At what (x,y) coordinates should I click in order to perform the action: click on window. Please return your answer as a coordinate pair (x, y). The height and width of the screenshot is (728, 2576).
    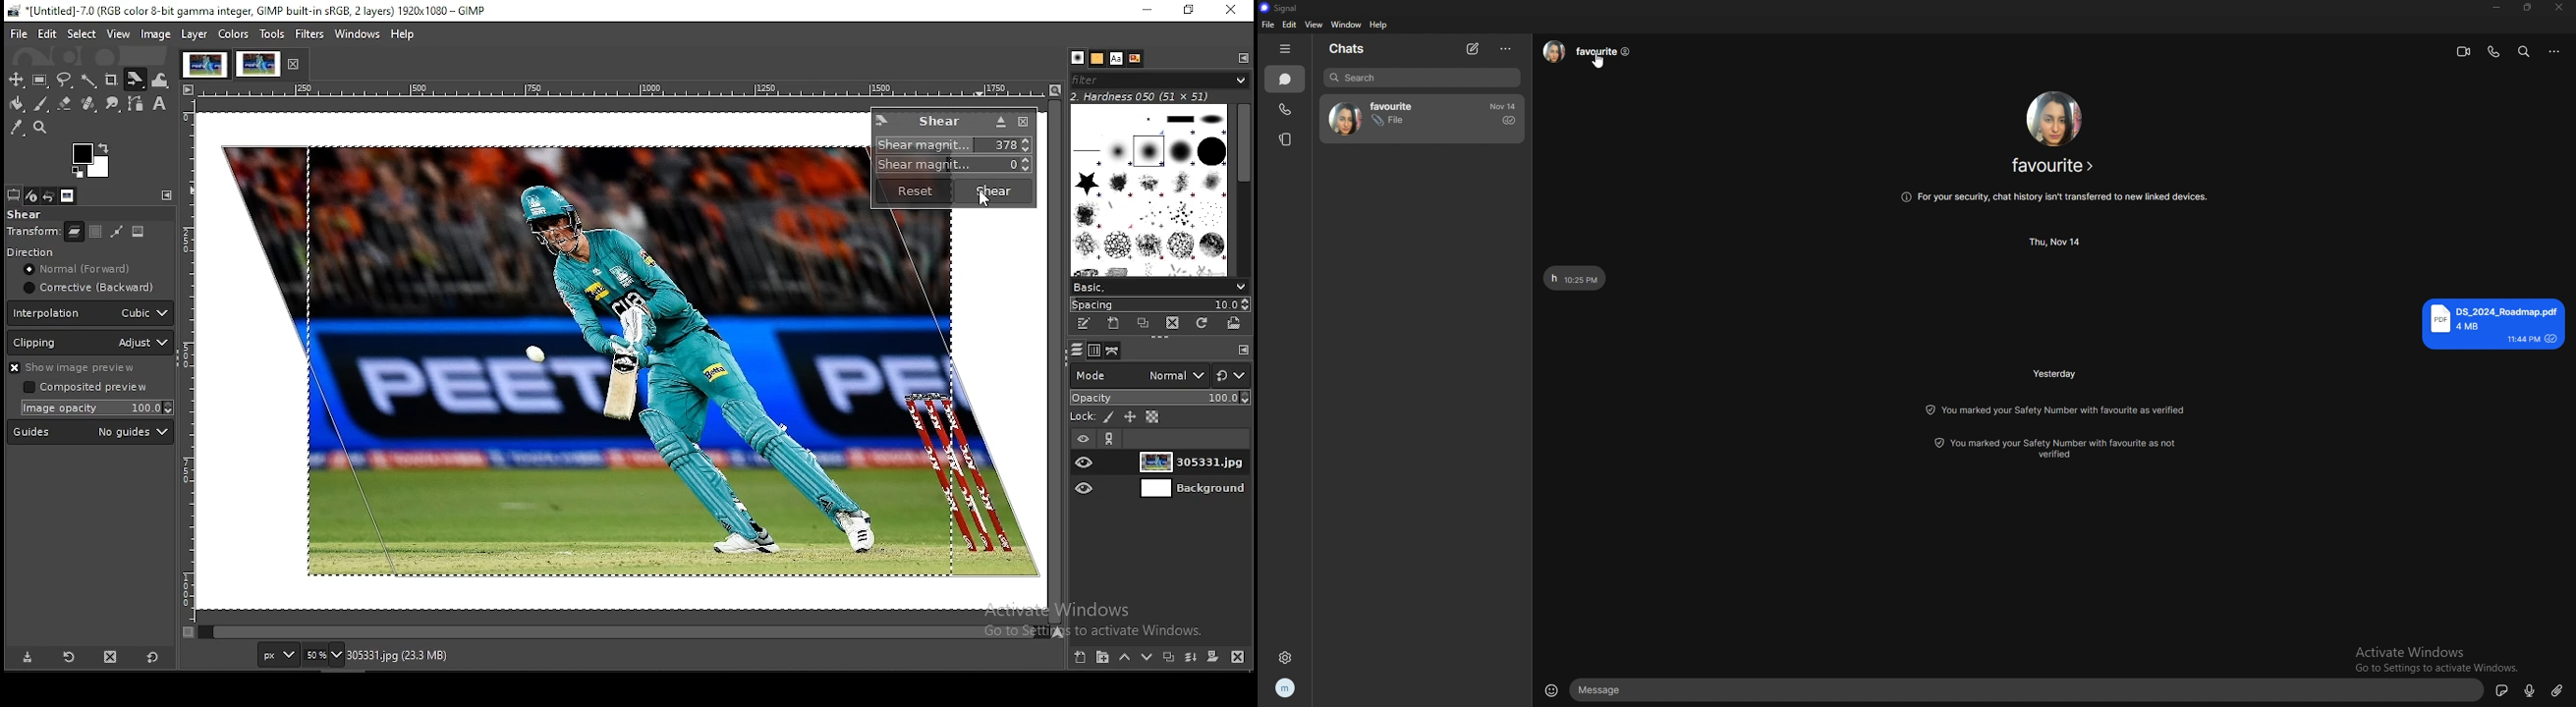
    Looking at the image, I should click on (1346, 25).